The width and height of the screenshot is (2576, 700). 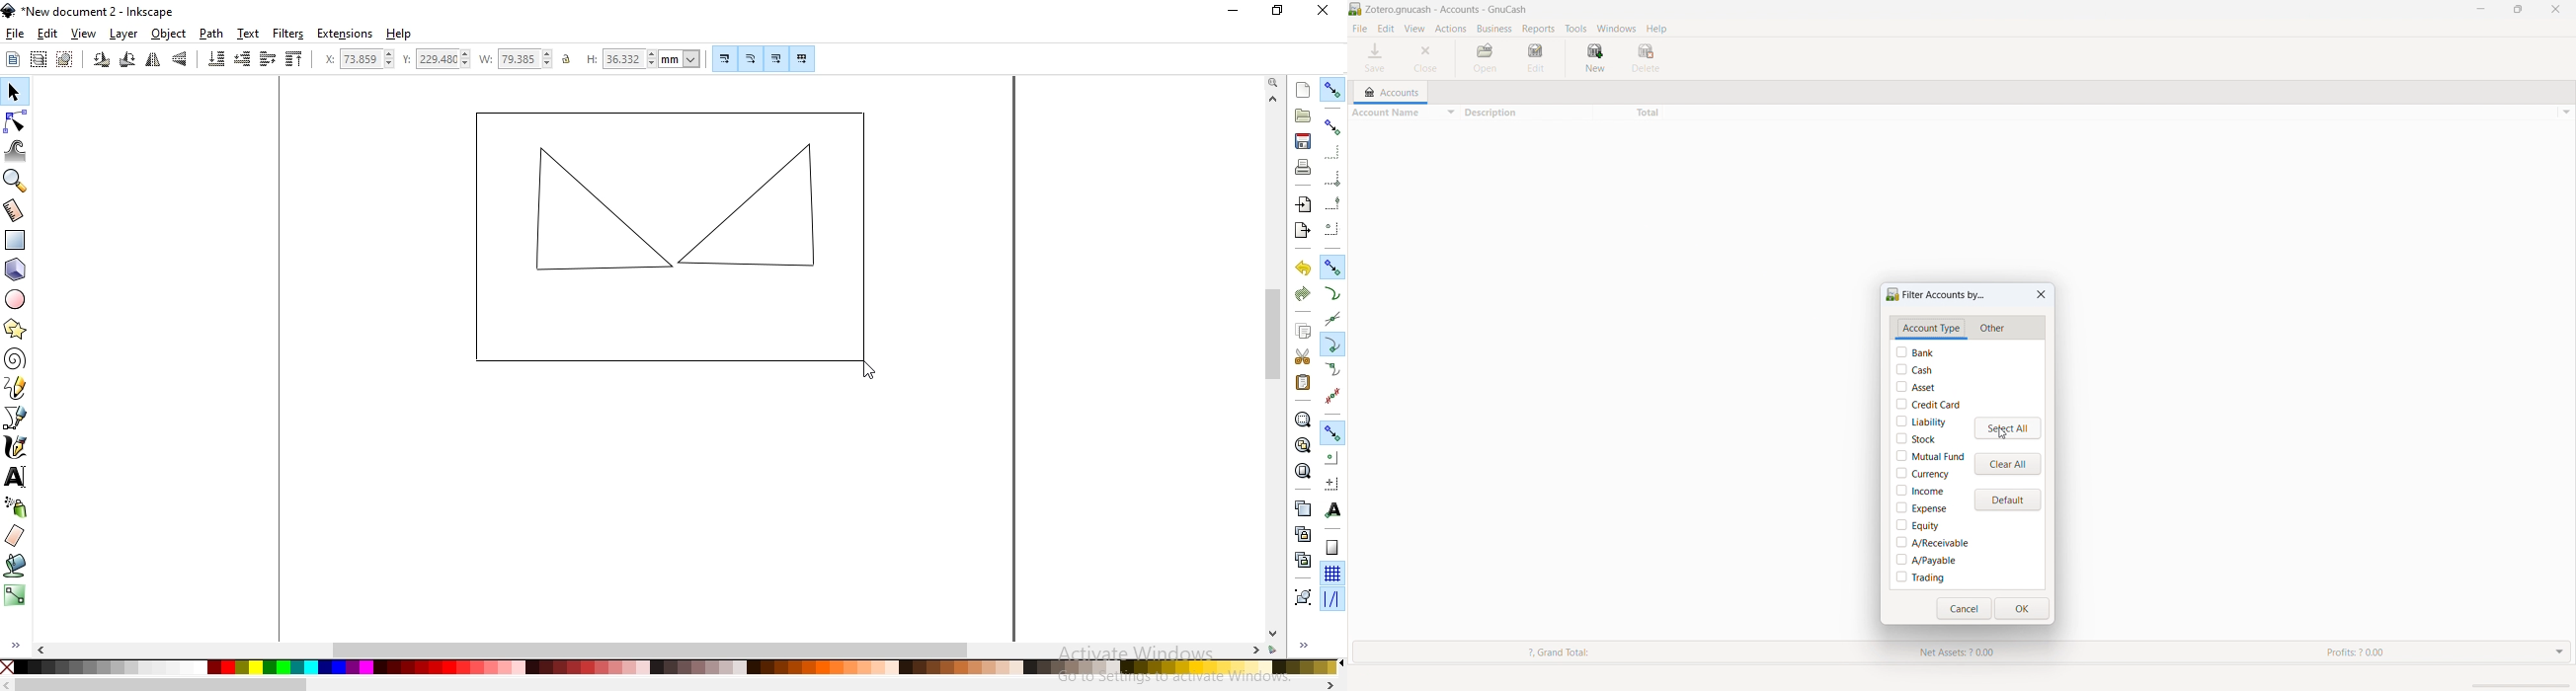 What do you see at coordinates (1304, 293) in the screenshot?
I see `redo the action` at bounding box center [1304, 293].